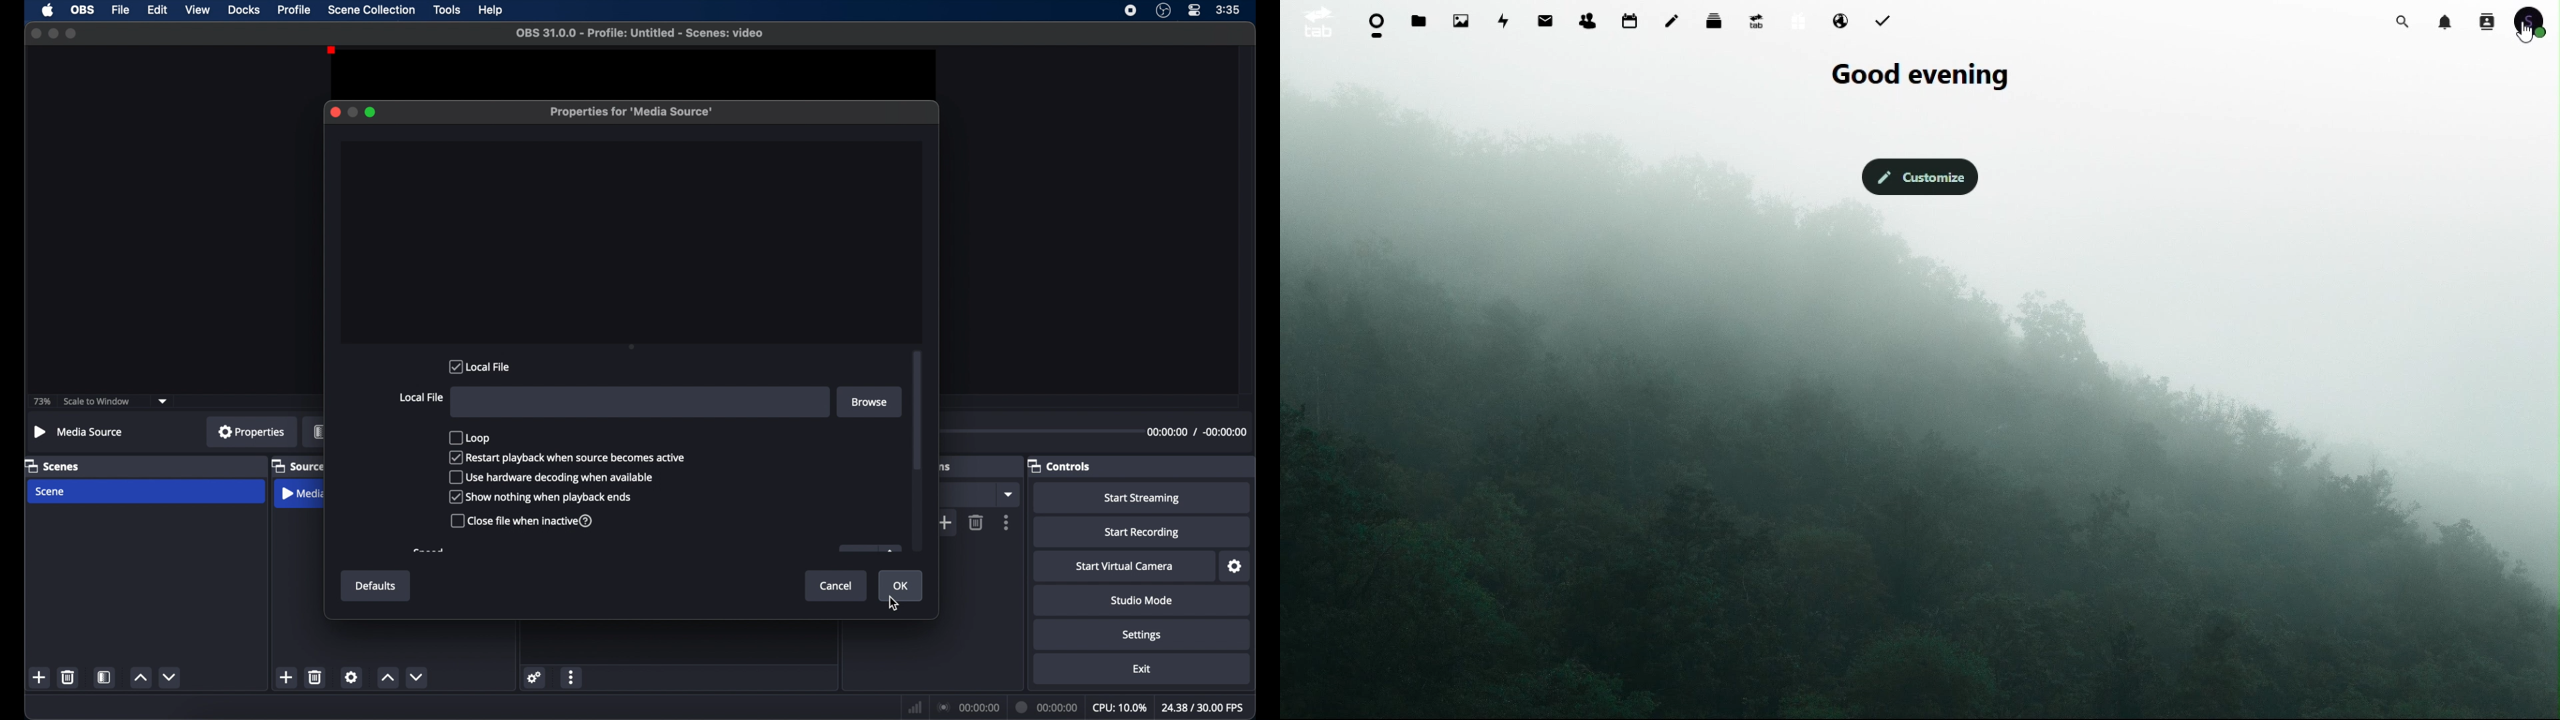 Image resolution: width=2576 pixels, height=728 pixels. What do you see at coordinates (1198, 431) in the screenshot?
I see `duration time` at bounding box center [1198, 431].